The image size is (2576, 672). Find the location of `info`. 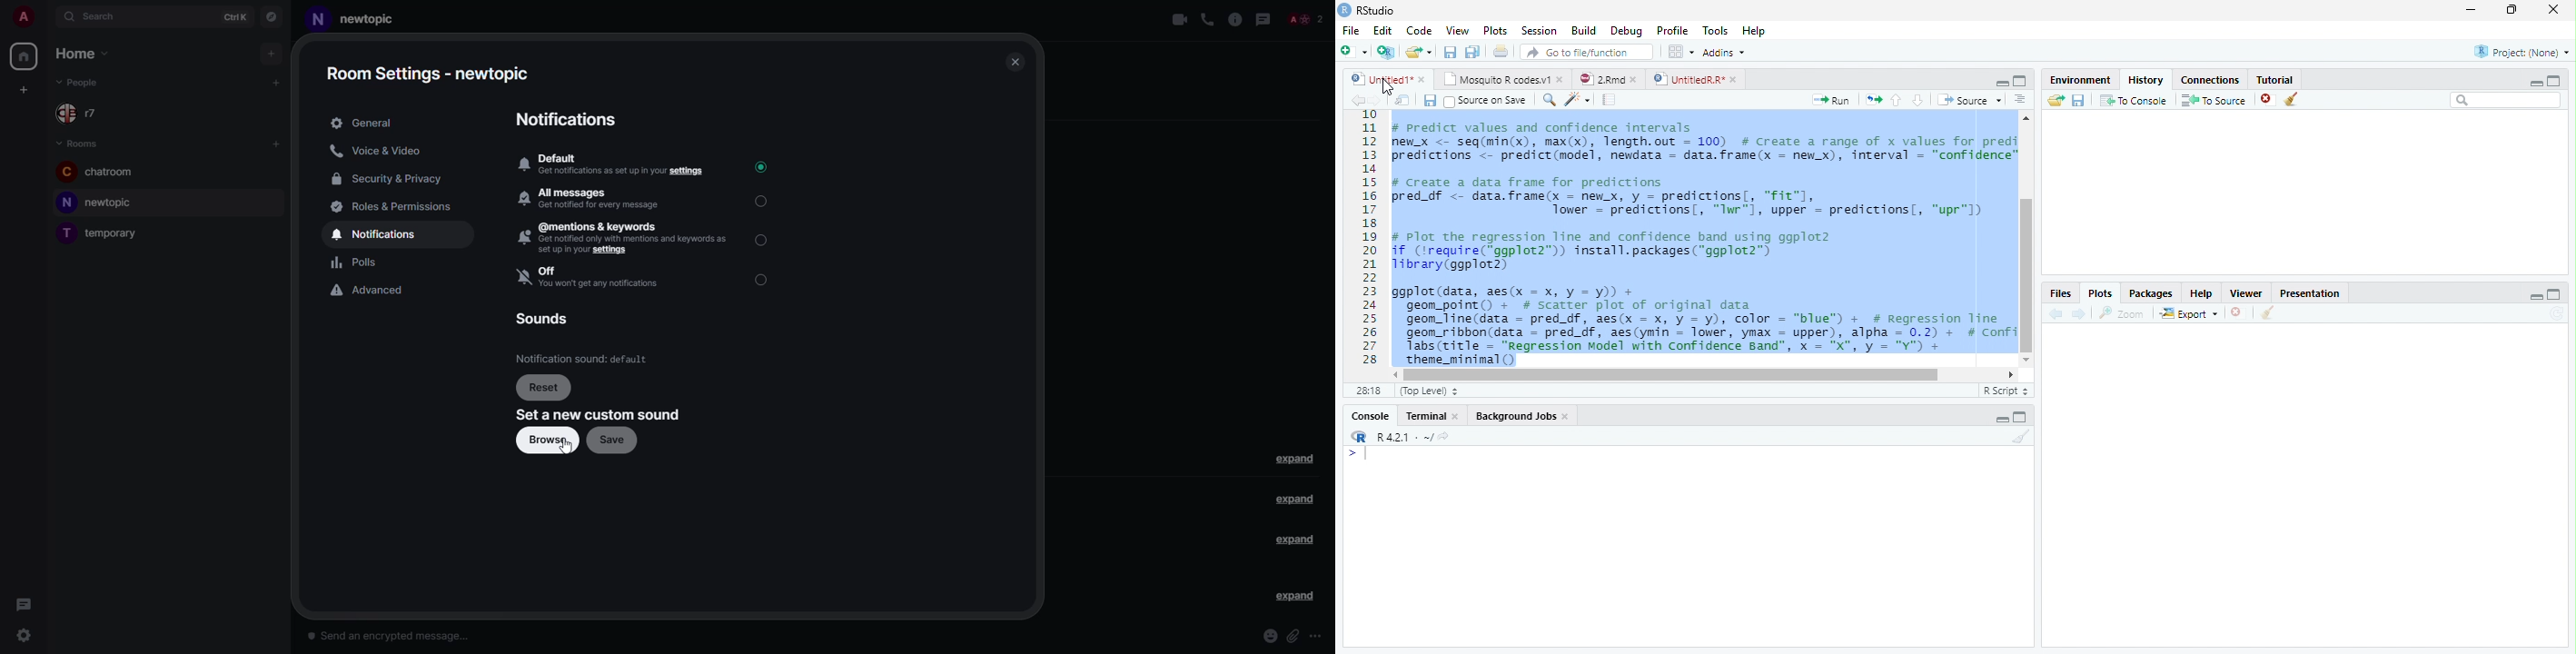

info is located at coordinates (1236, 19).